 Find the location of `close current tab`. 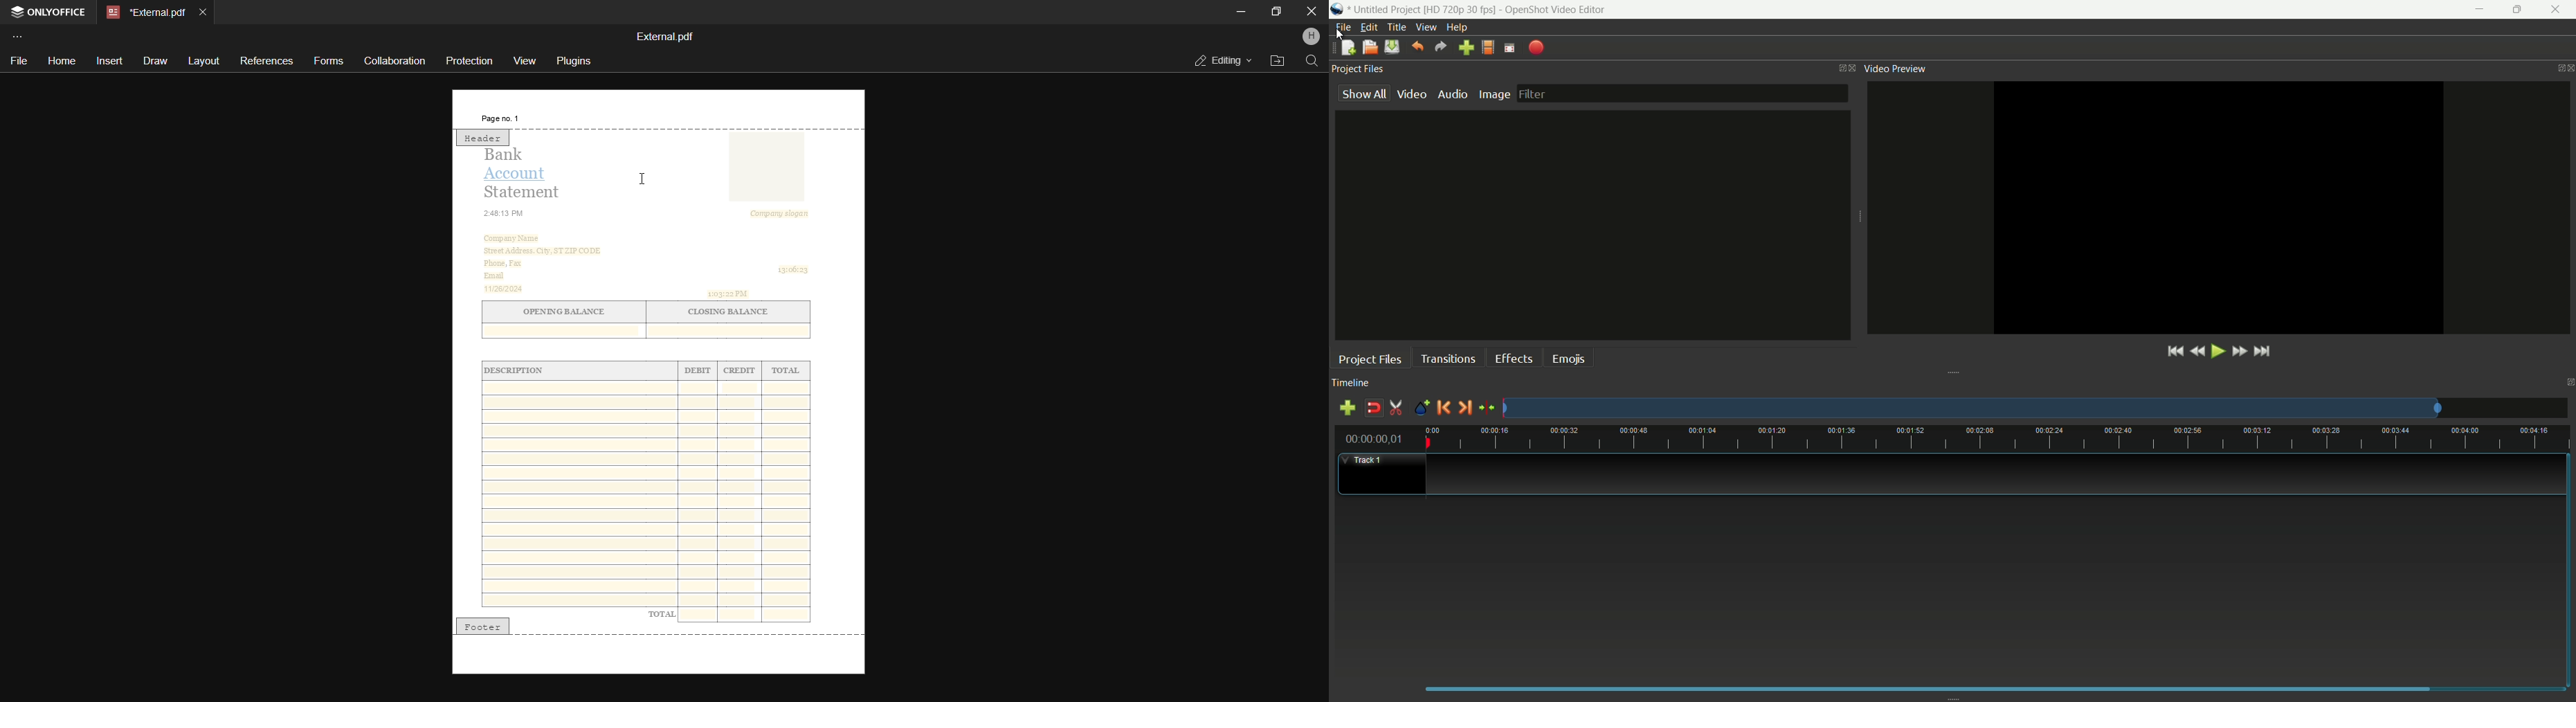

close current tab is located at coordinates (202, 11).